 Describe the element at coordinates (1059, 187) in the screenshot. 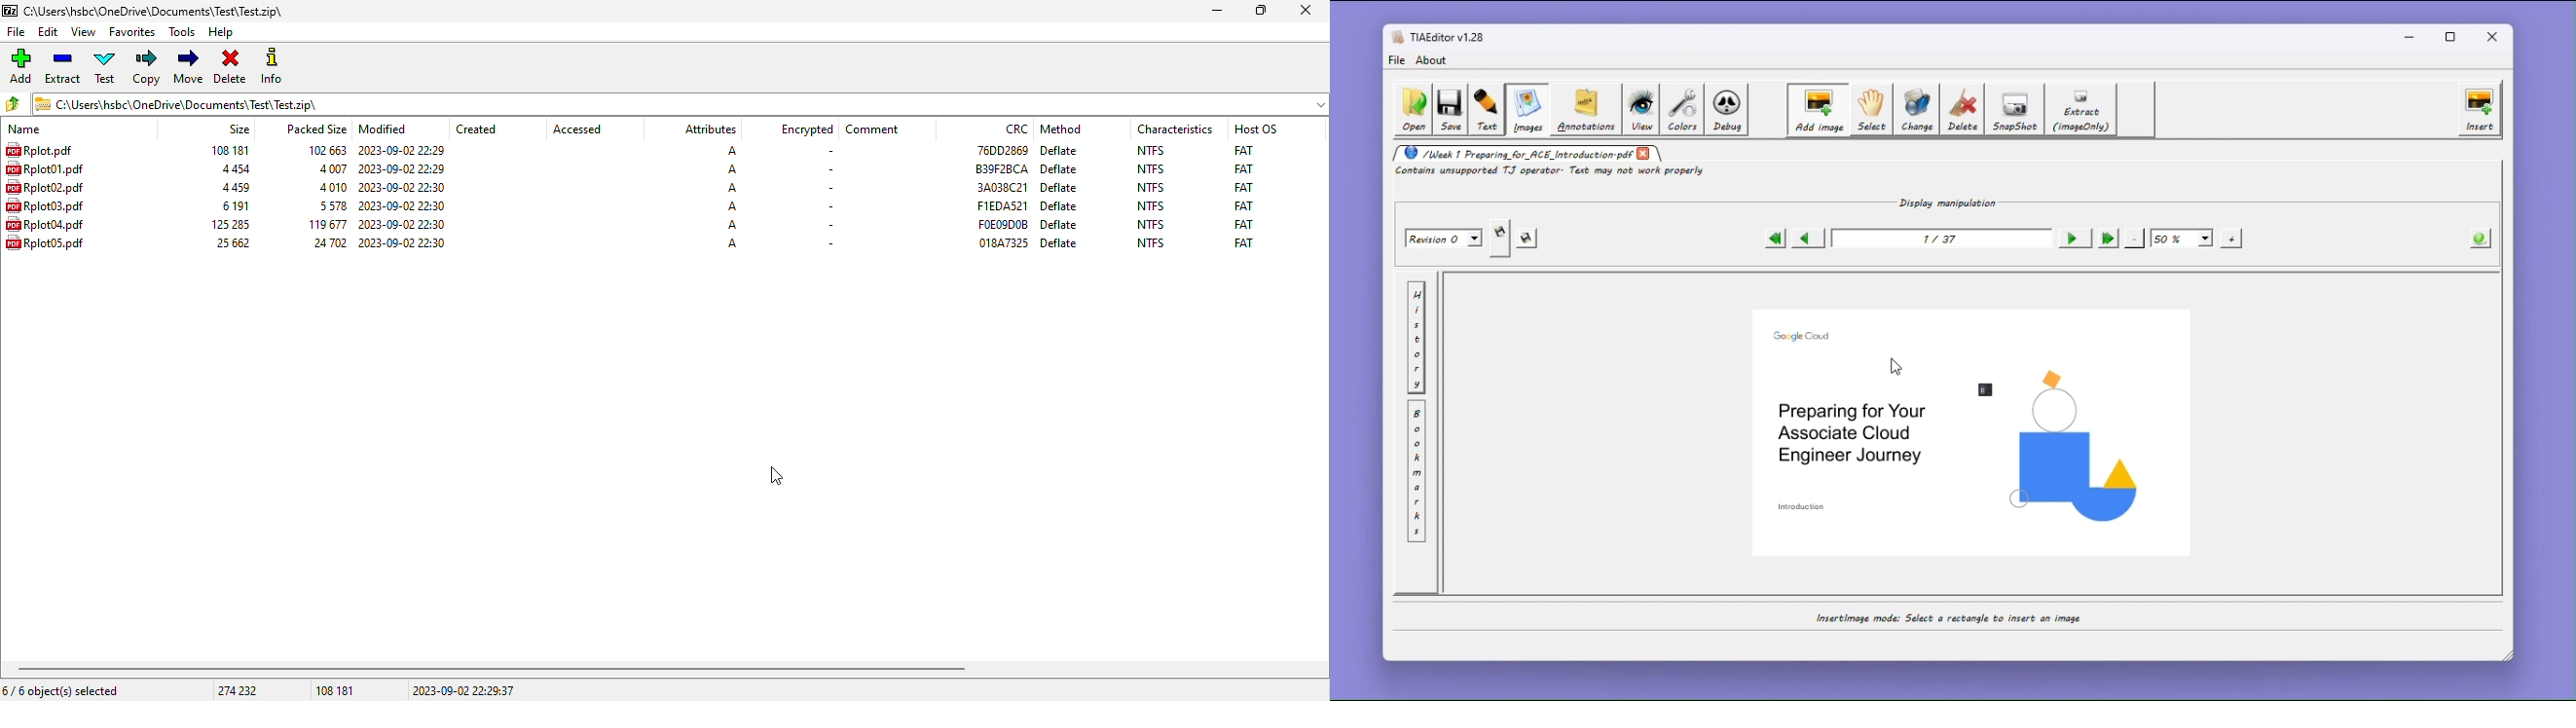

I see `deflate` at that location.